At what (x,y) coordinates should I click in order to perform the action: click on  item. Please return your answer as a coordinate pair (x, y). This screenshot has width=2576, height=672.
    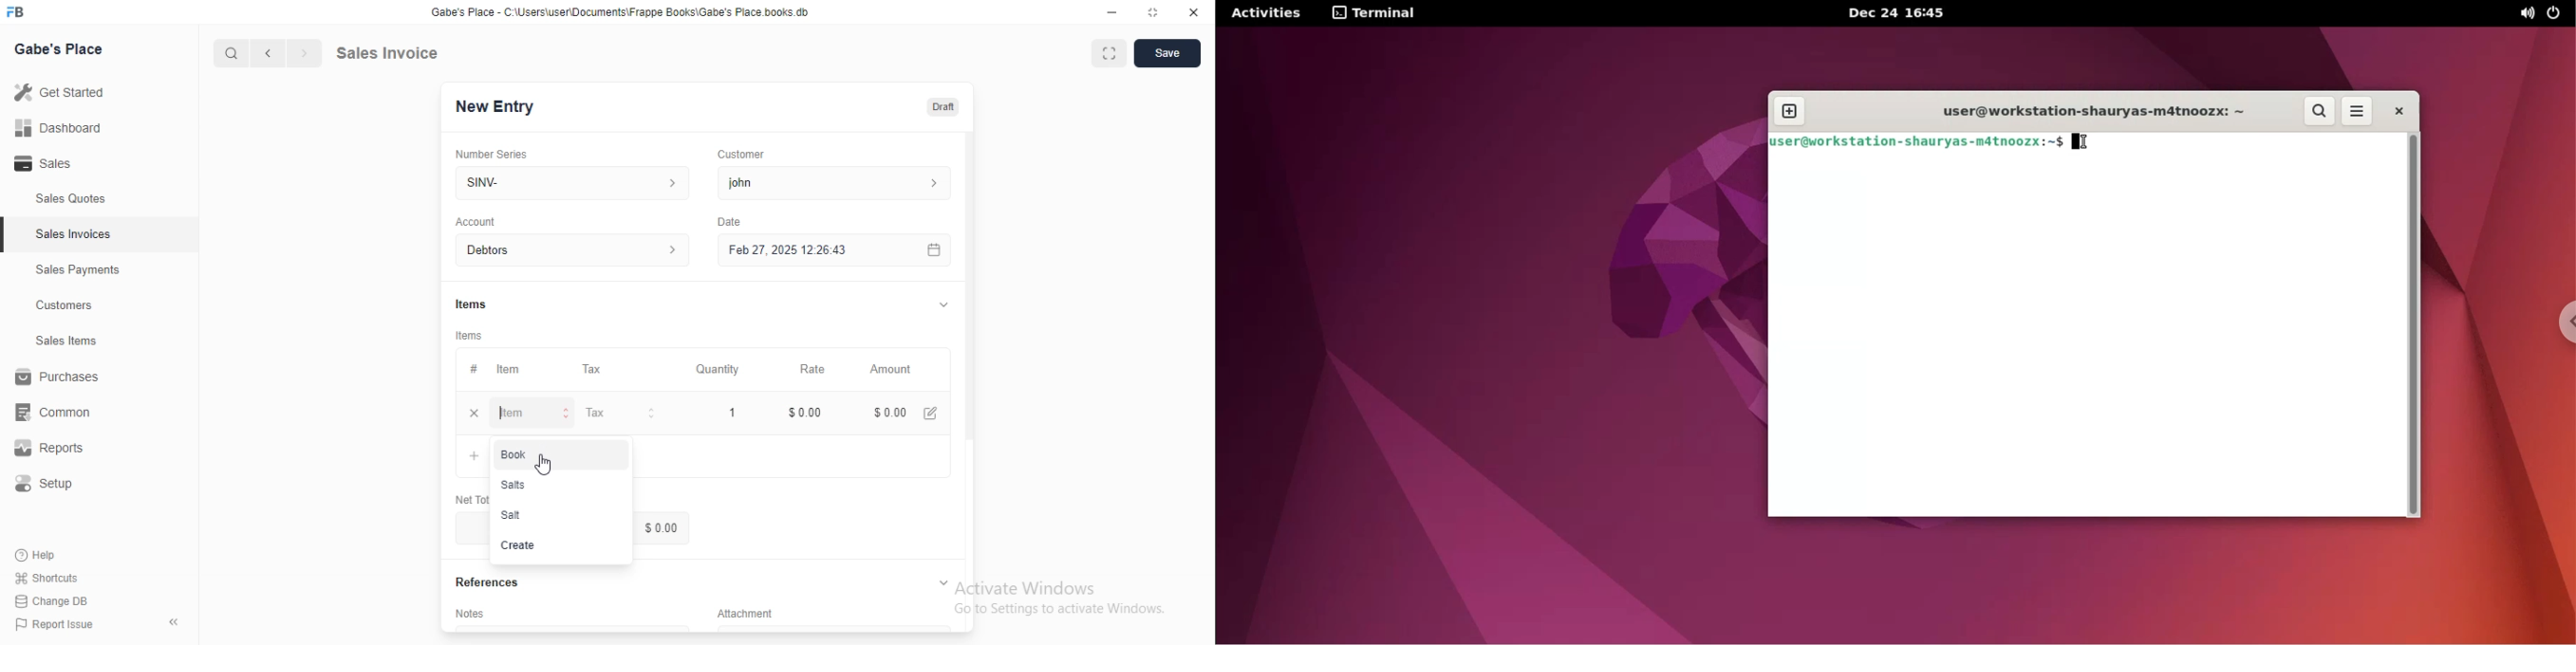
    Looking at the image, I should click on (510, 370).